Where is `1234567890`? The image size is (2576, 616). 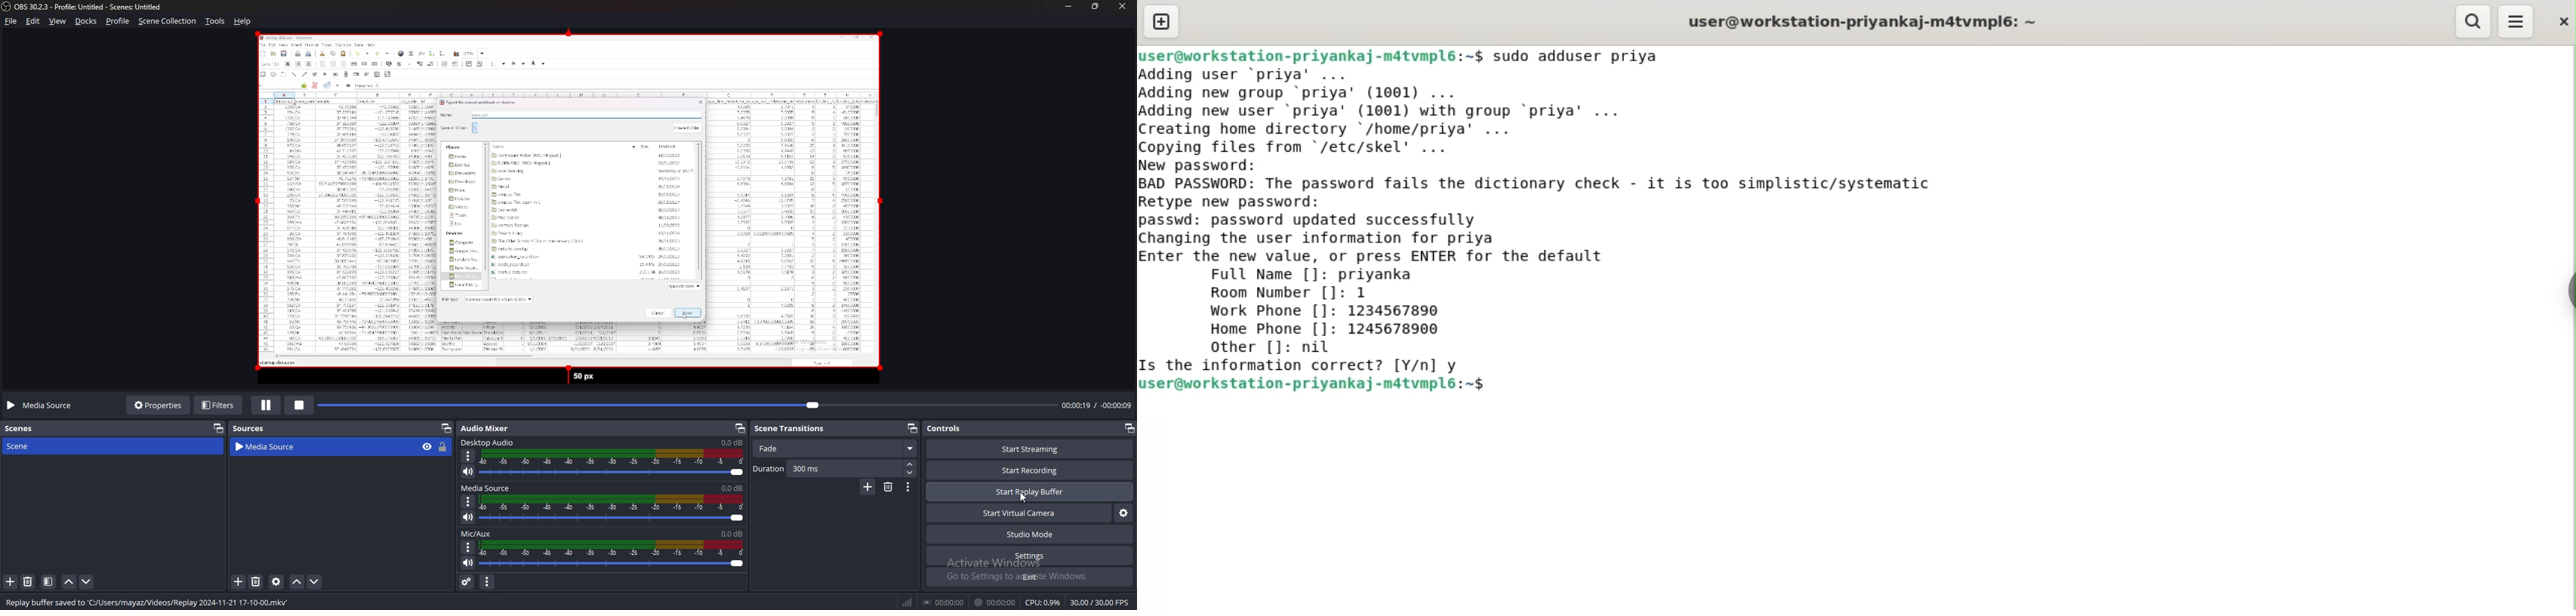
1234567890 is located at coordinates (1404, 312).